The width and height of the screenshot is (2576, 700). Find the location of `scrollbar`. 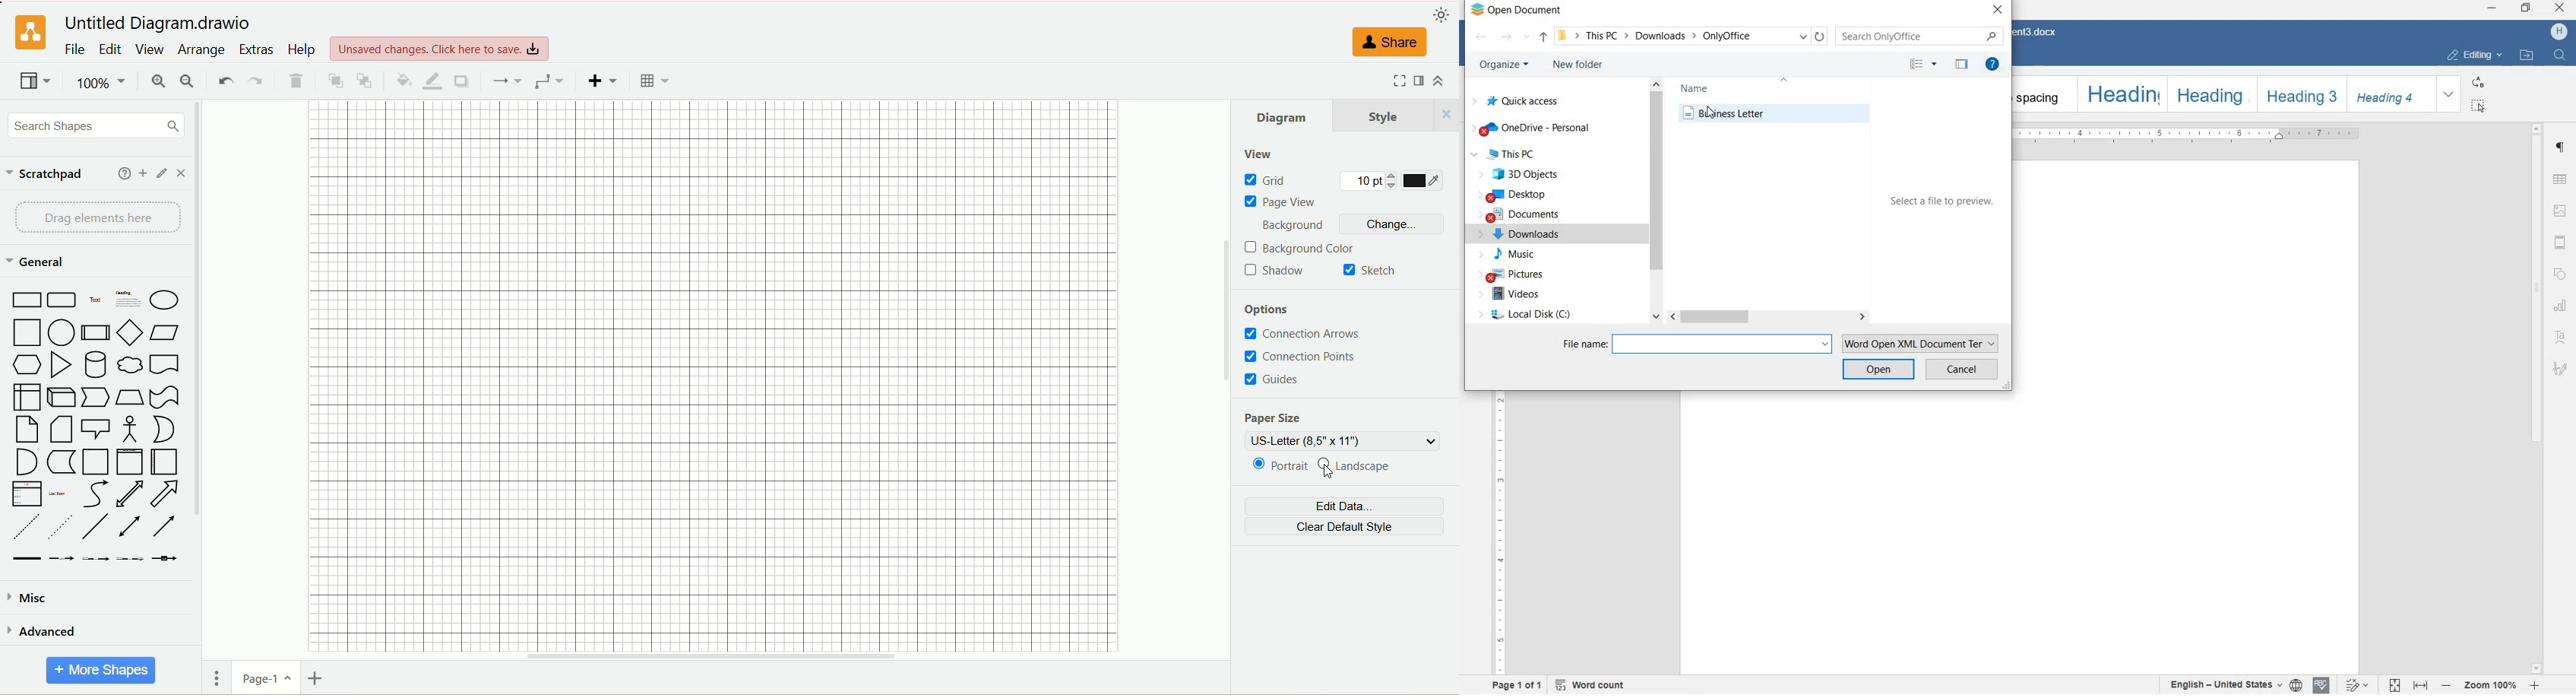

scrollbar is located at coordinates (1771, 318).